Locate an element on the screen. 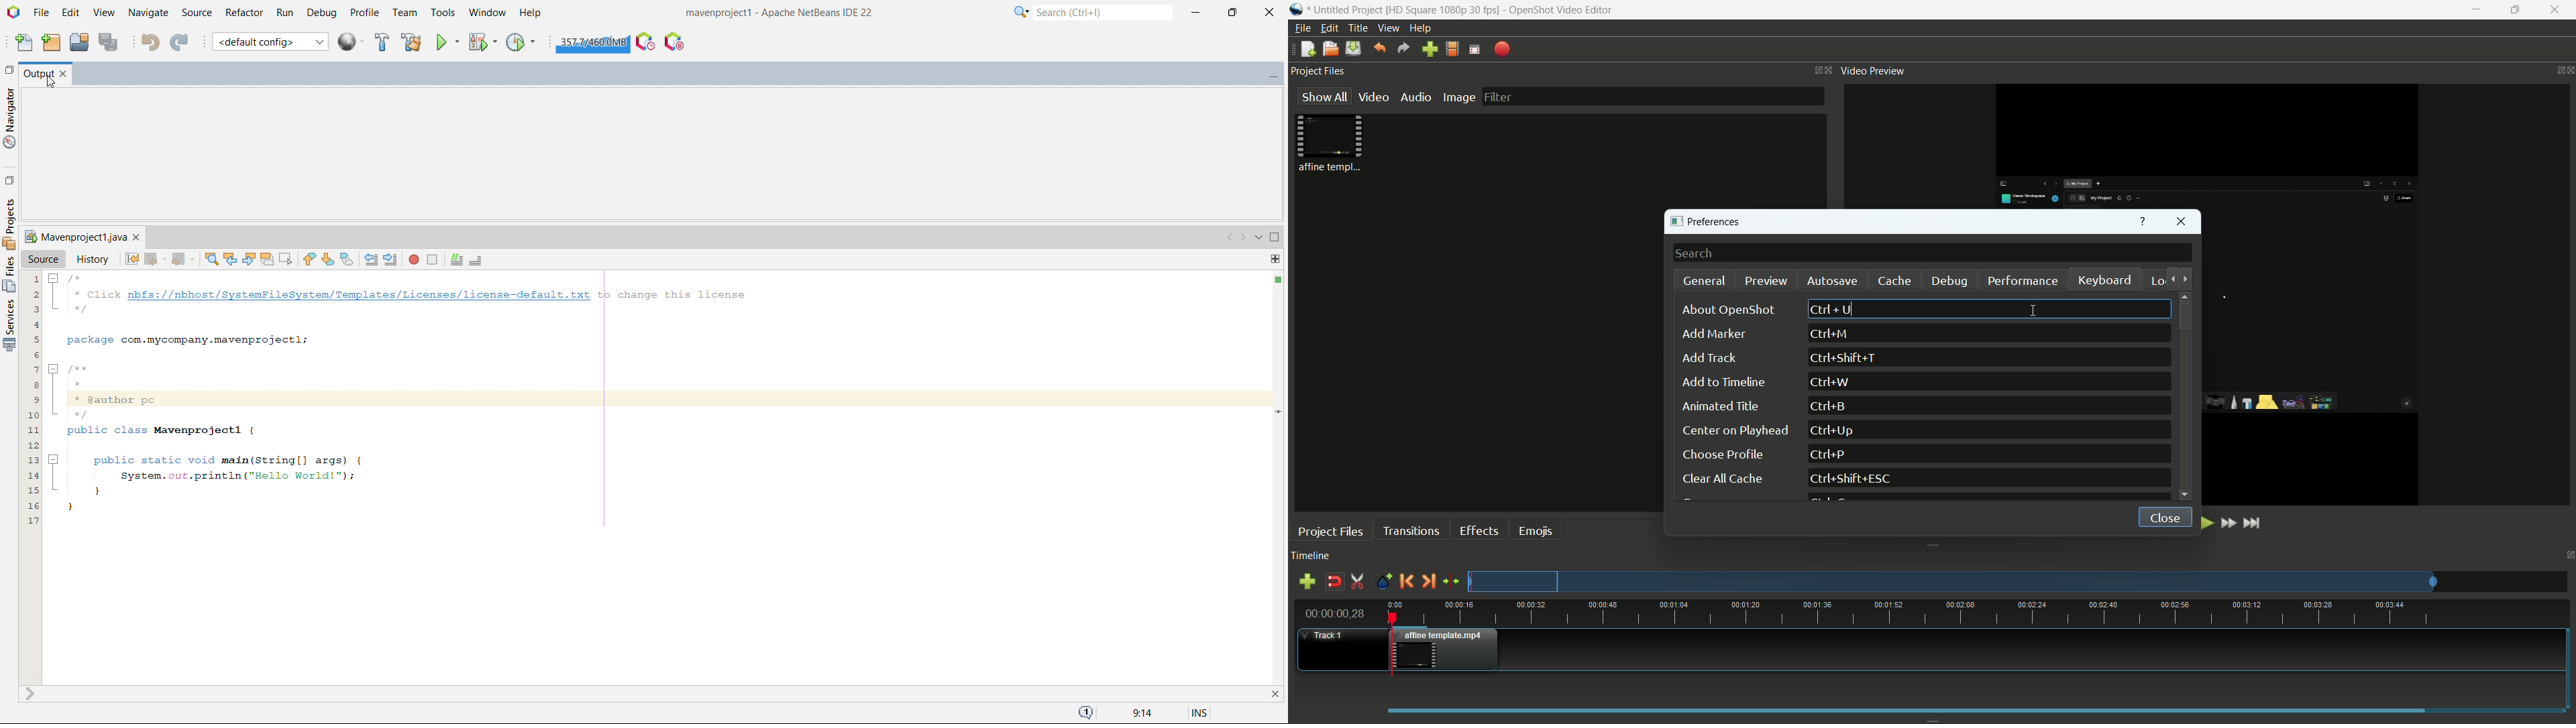 The height and width of the screenshot is (728, 2576). keyboard shortcut is located at coordinates (1847, 359).